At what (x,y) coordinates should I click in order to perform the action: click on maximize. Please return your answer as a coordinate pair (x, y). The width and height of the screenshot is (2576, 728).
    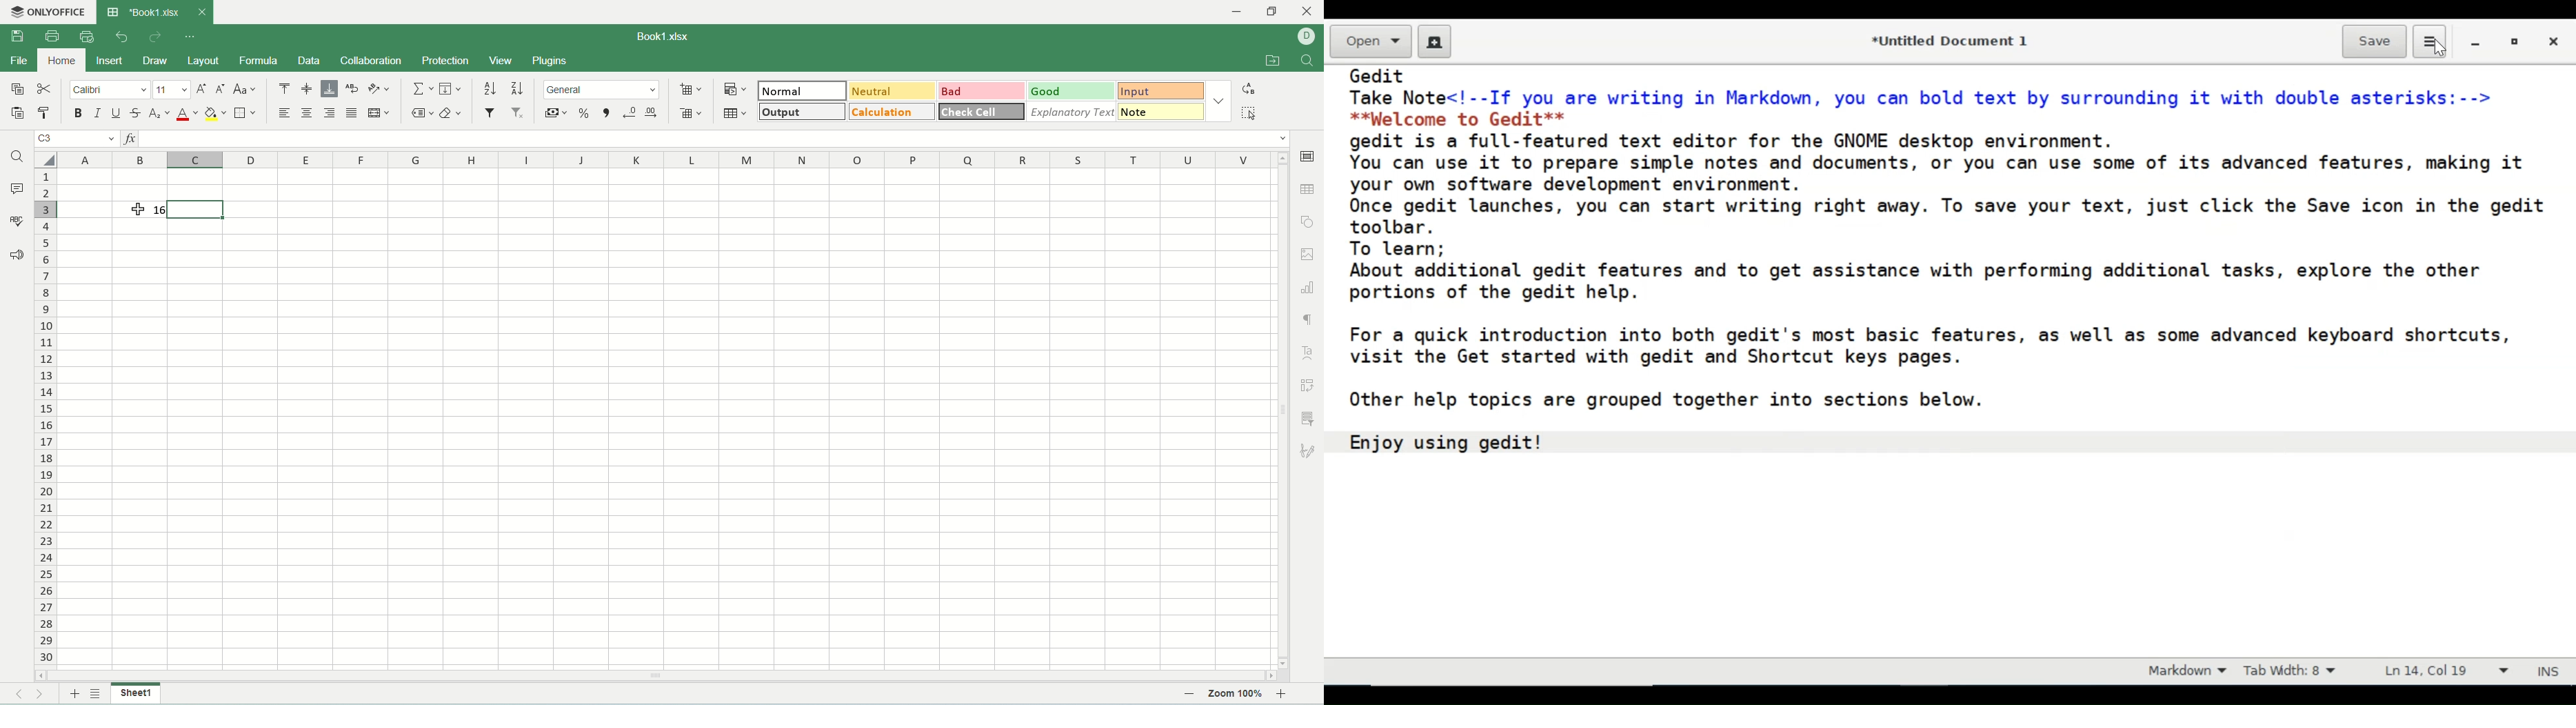
    Looking at the image, I should click on (1273, 14).